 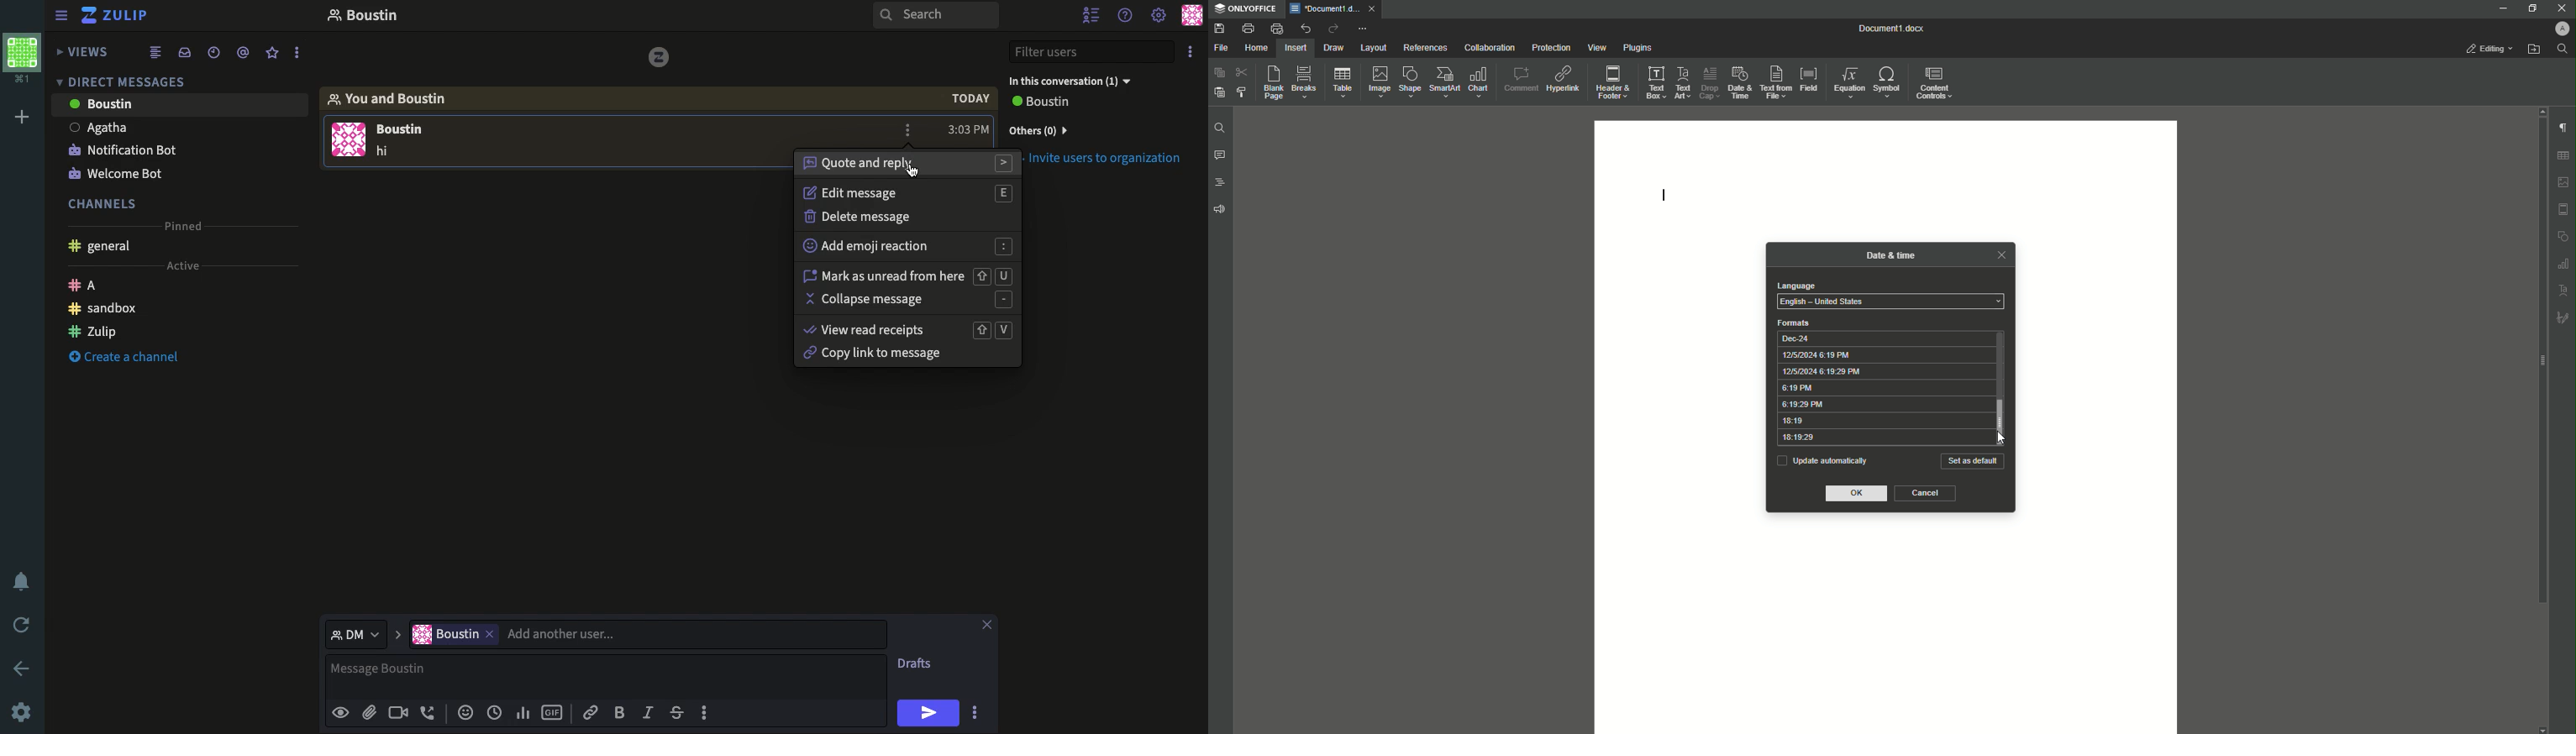 What do you see at coordinates (177, 128) in the screenshot?
I see `User` at bounding box center [177, 128].